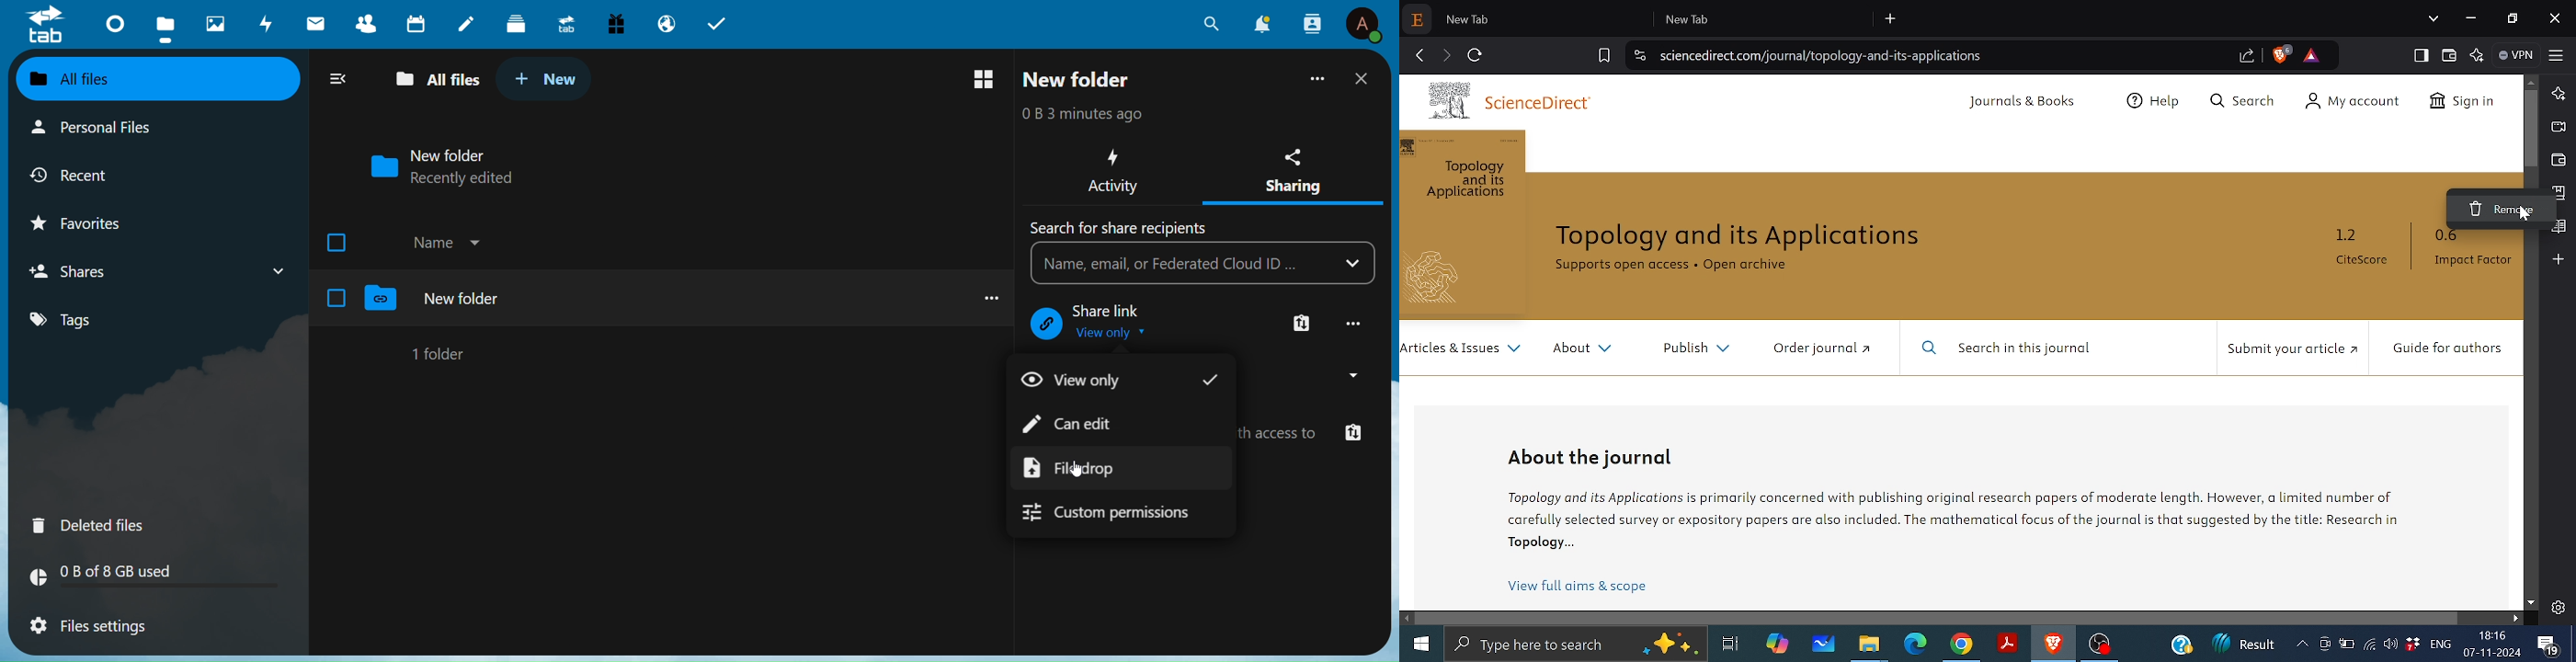  What do you see at coordinates (1102, 114) in the screenshot?
I see `Time` at bounding box center [1102, 114].